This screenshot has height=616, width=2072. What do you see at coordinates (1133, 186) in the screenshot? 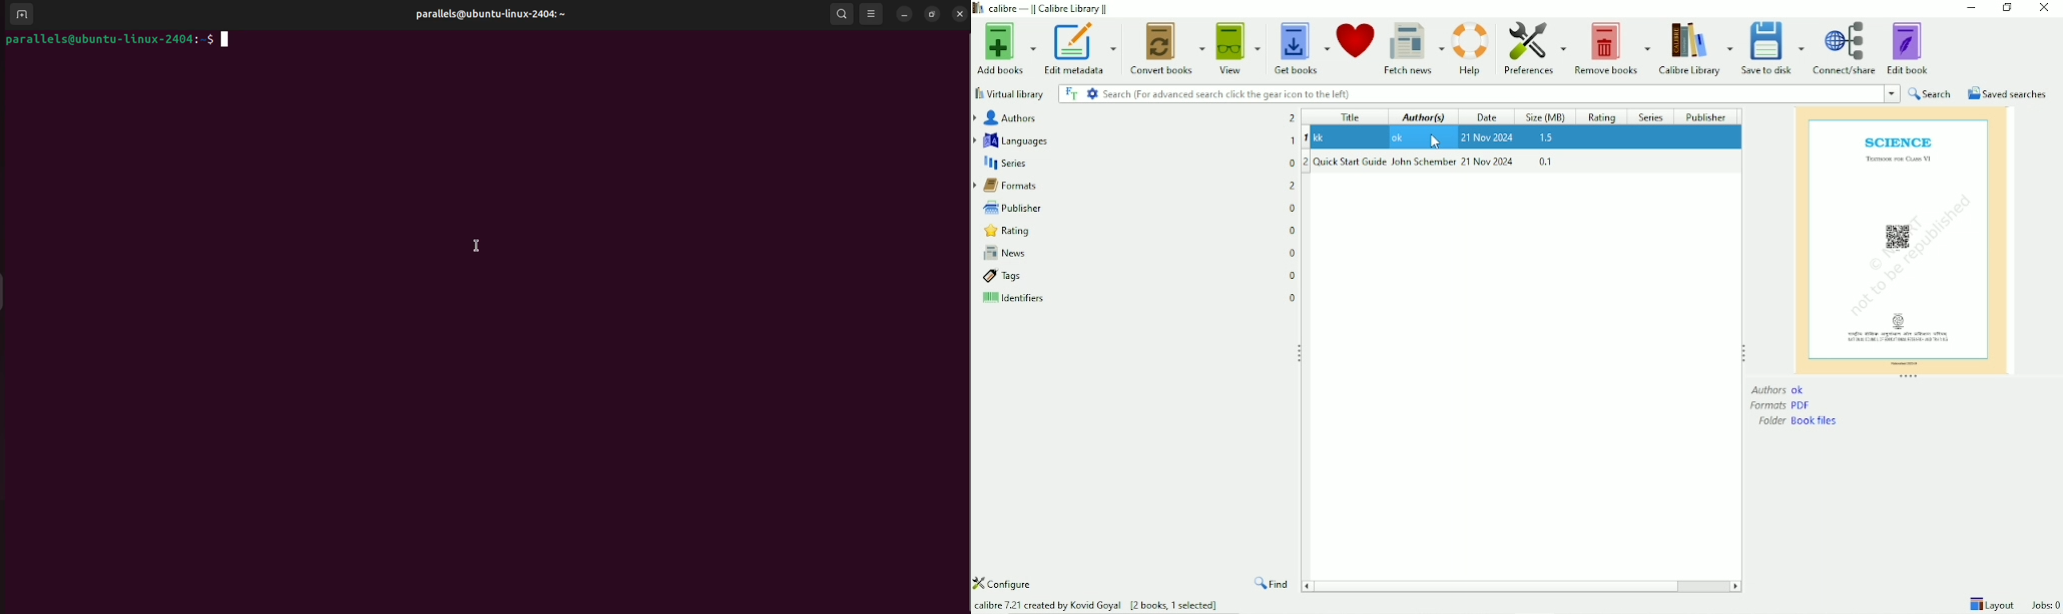
I see `Formats` at bounding box center [1133, 186].